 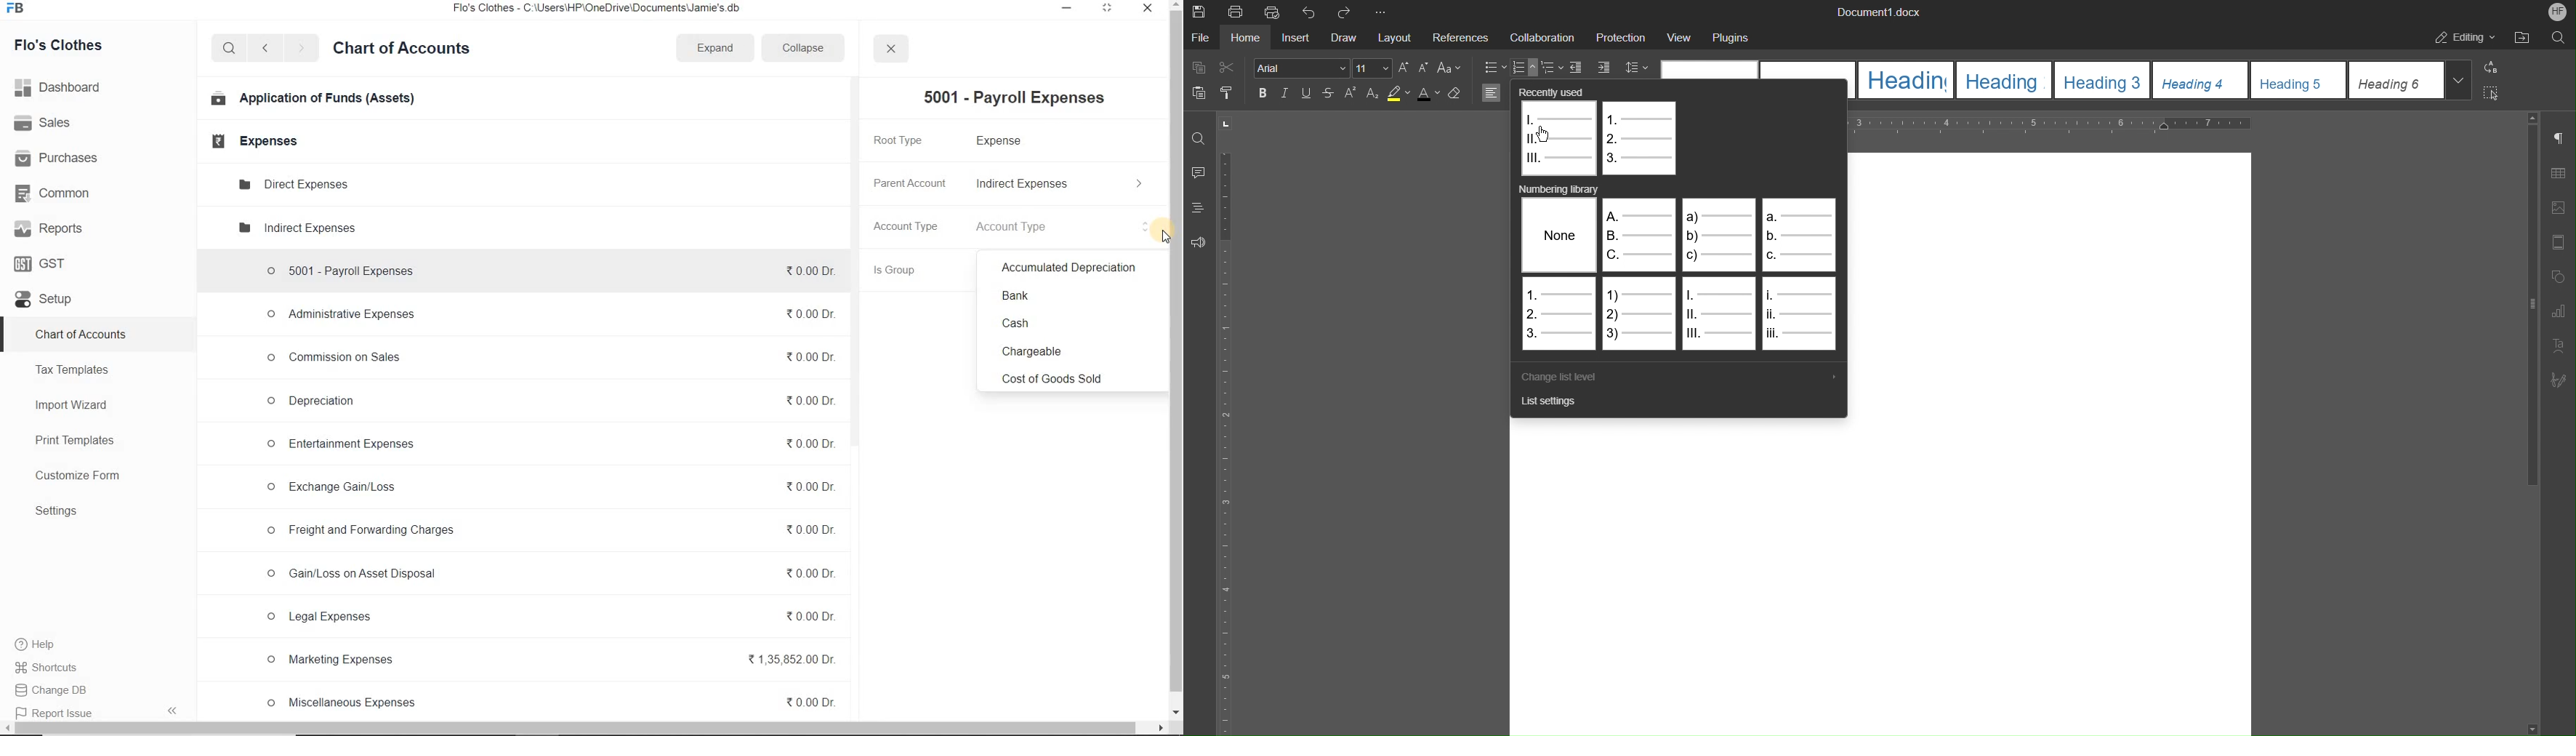 I want to click on Numbered List 1, so click(x=1558, y=316).